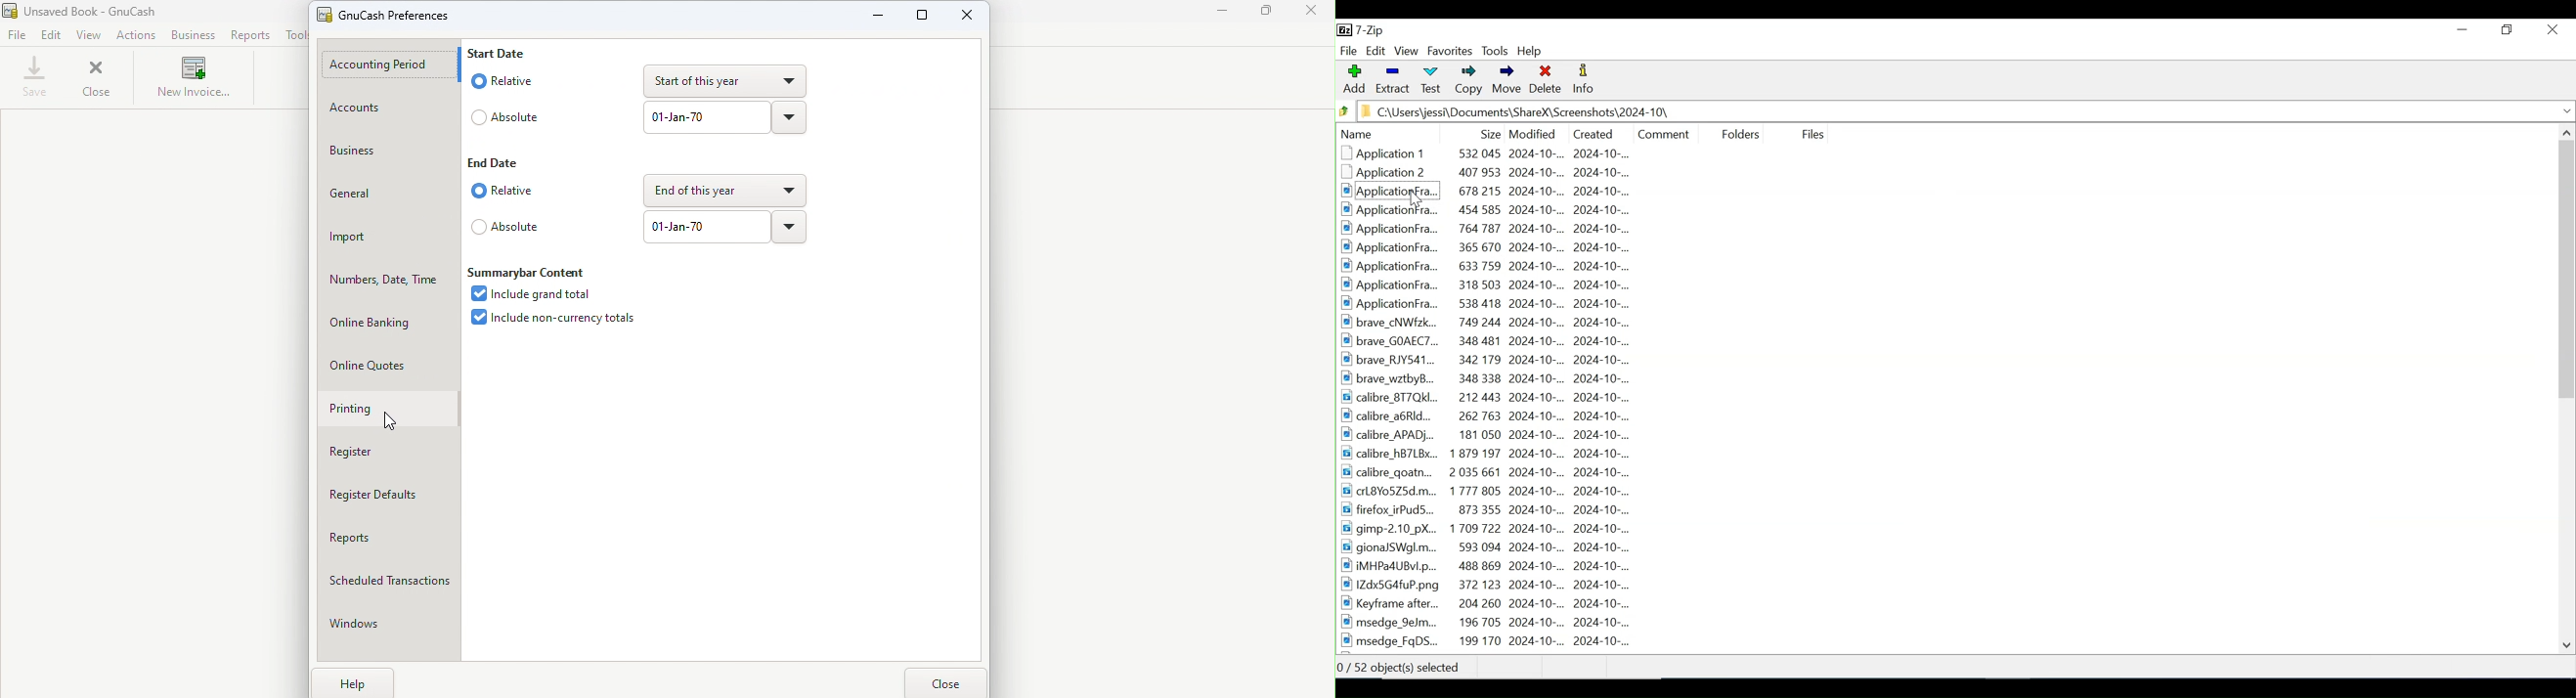  What do you see at coordinates (1494, 247) in the screenshot?
I see `ApplicationFra.. 365 670 2024-10-.. 2024-10-...` at bounding box center [1494, 247].